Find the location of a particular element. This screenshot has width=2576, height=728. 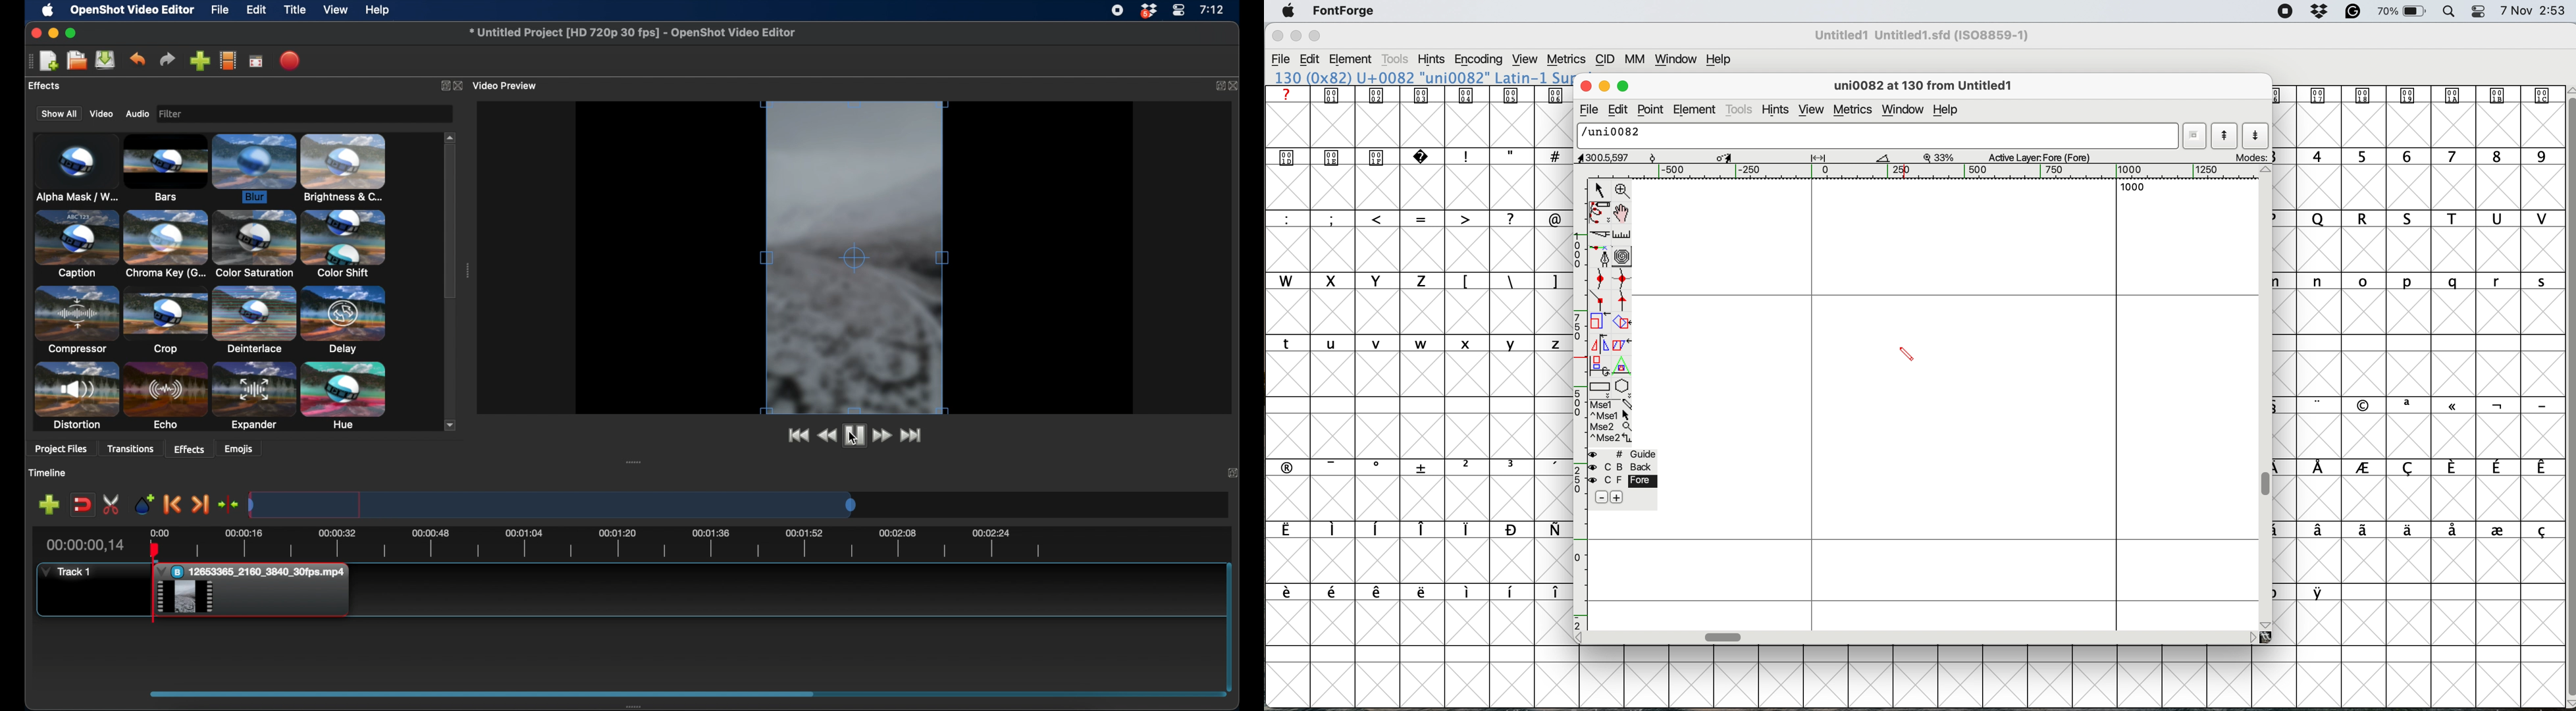

project files is located at coordinates (62, 450).